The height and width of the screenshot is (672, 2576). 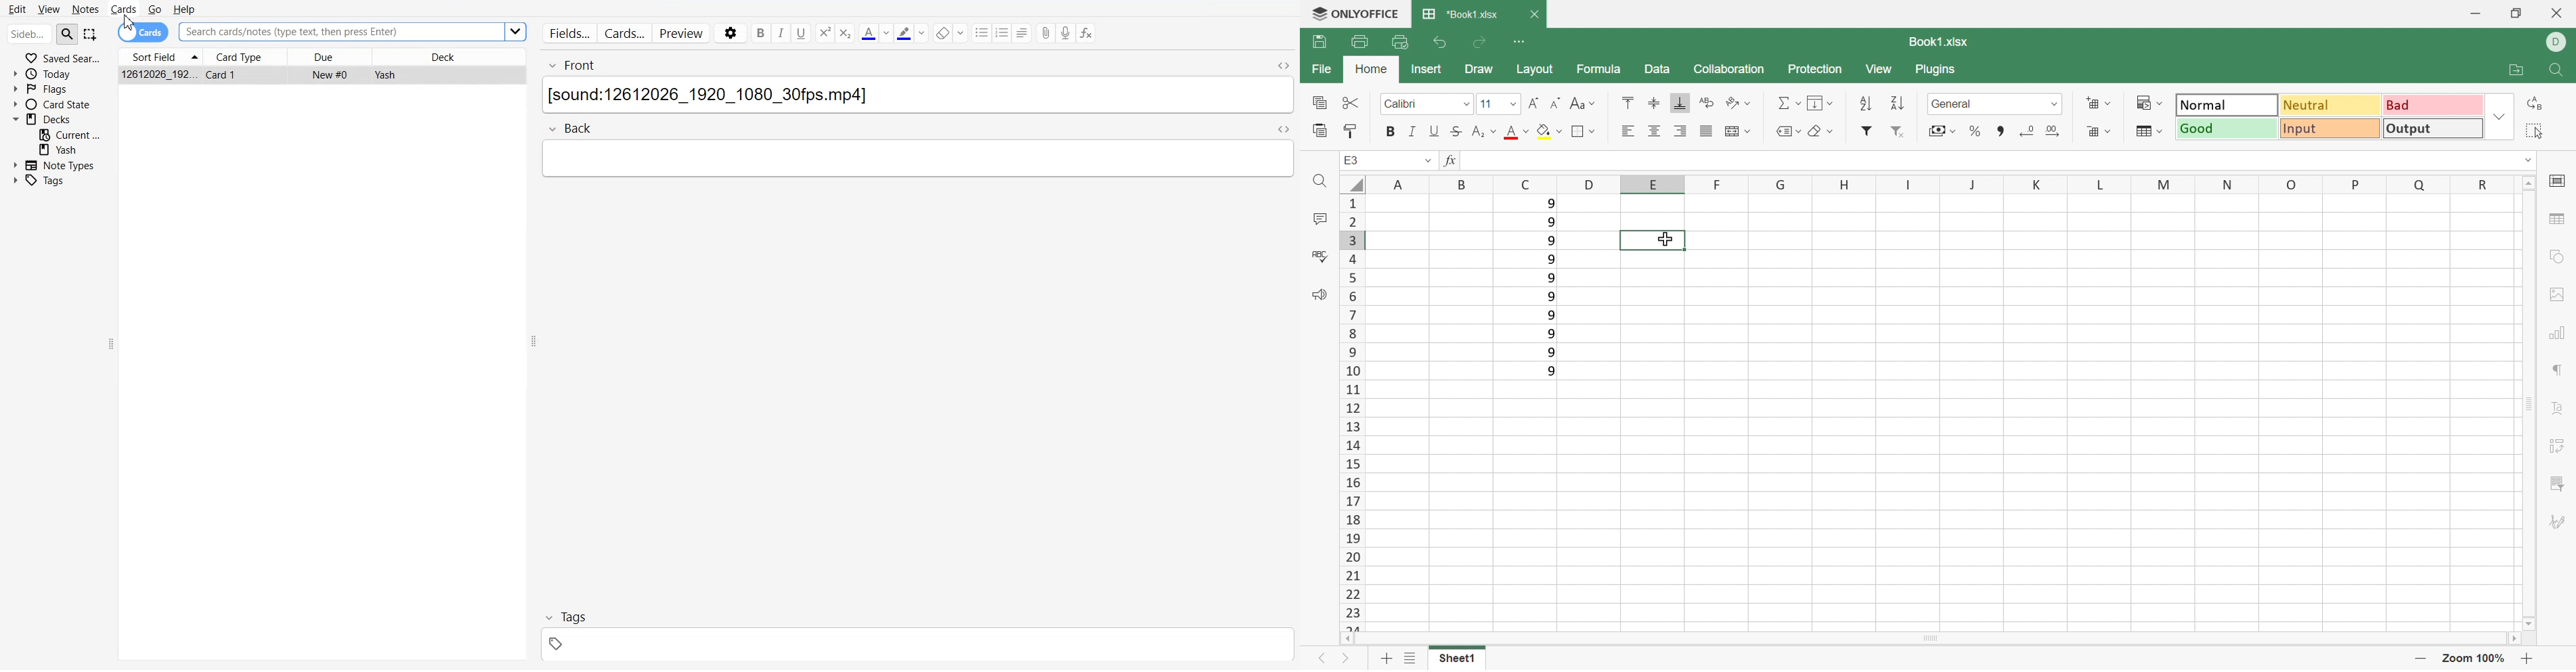 What do you see at coordinates (1428, 159) in the screenshot?
I see `Drop Down` at bounding box center [1428, 159].